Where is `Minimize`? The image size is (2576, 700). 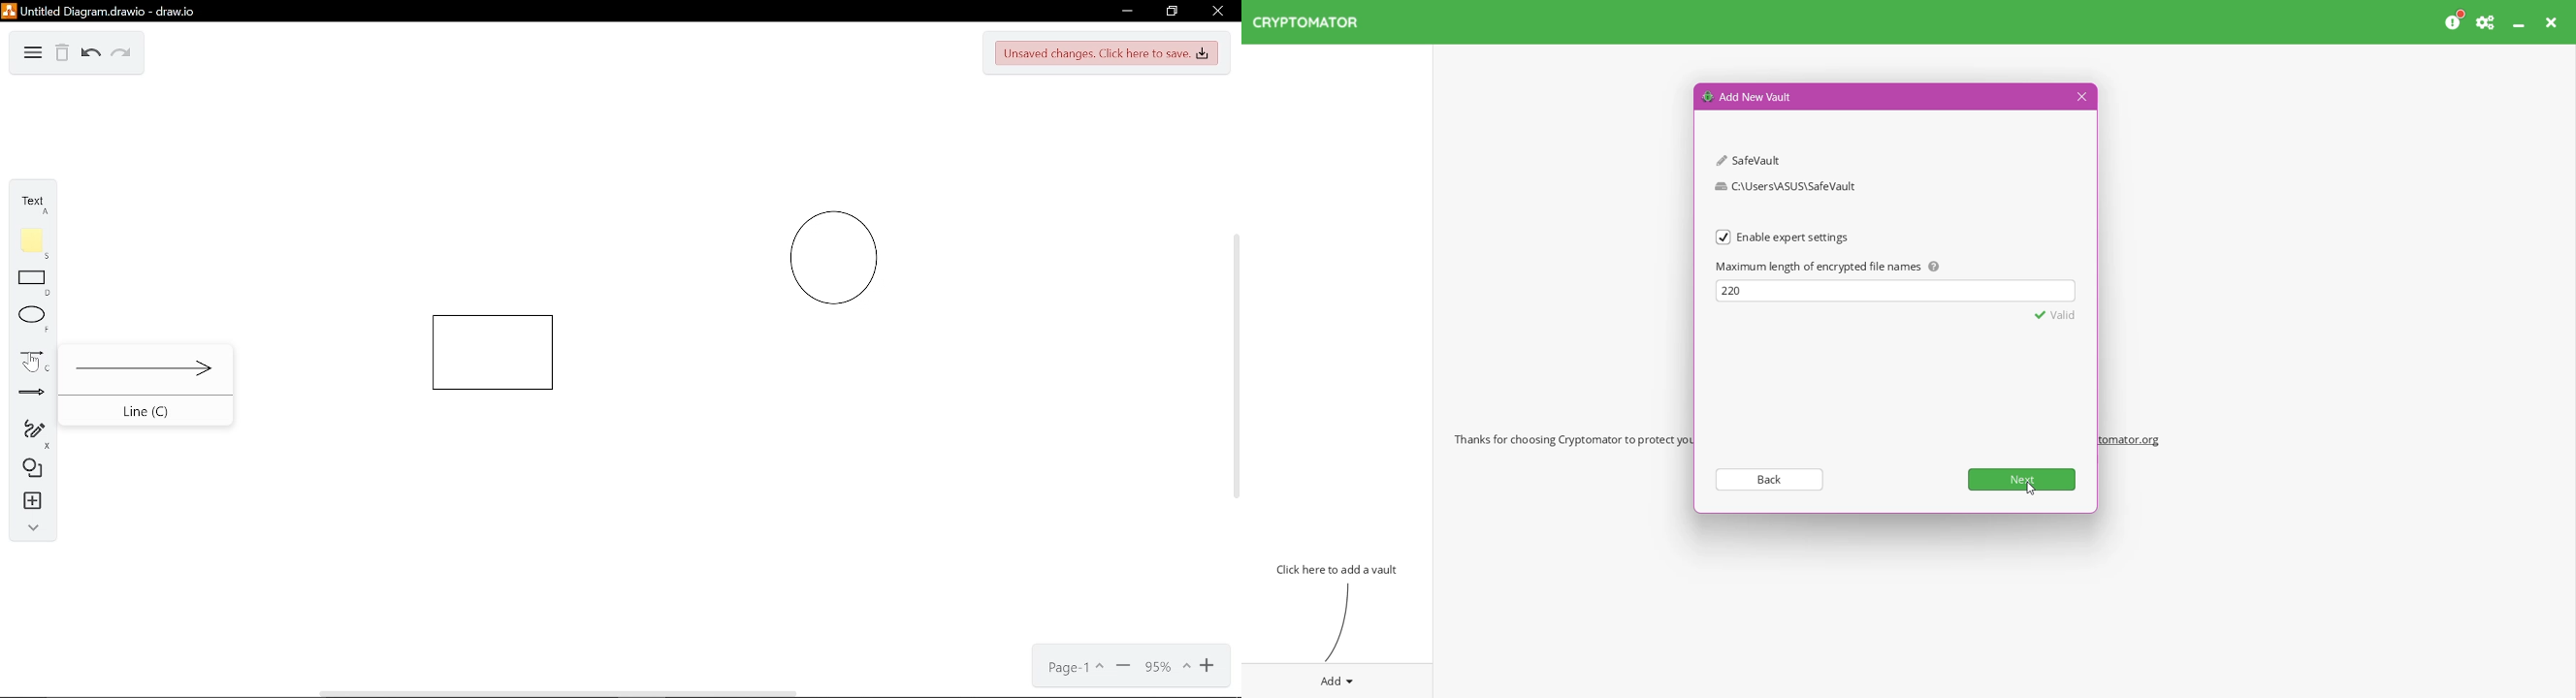 Minimize is located at coordinates (1124, 668).